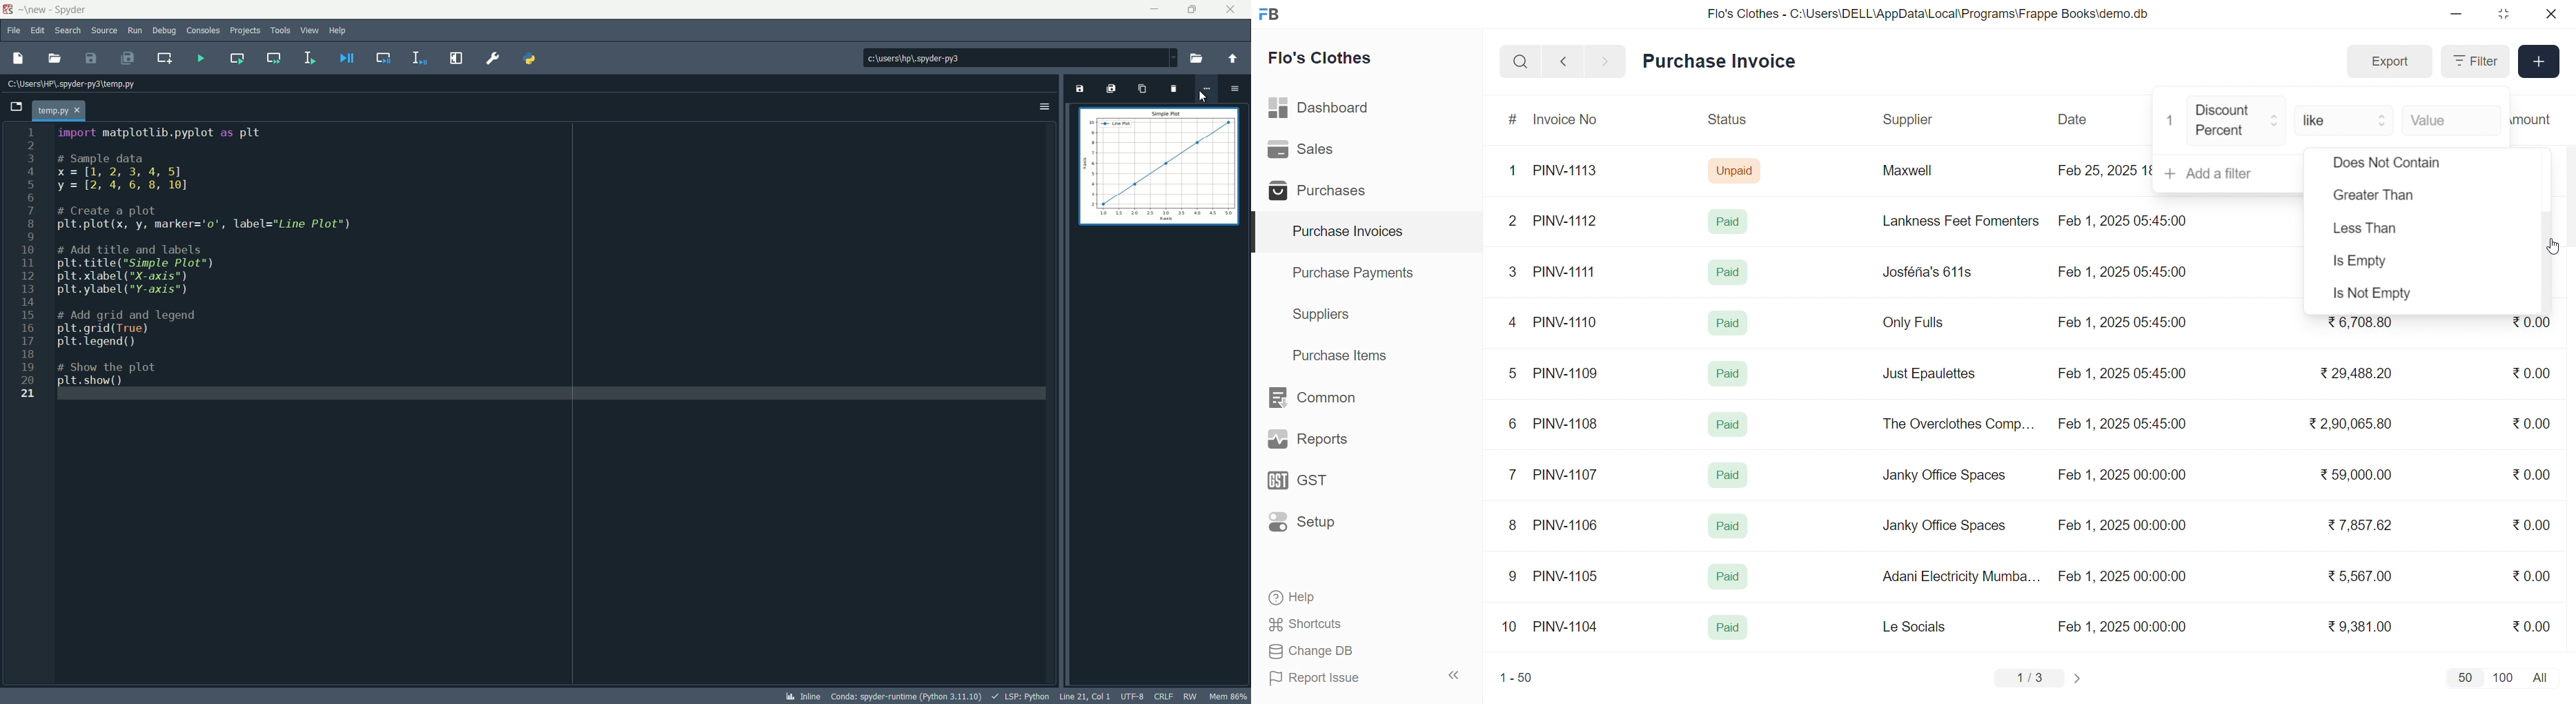 This screenshot has width=2576, height=728. Describe the element at coordinates (1234, 56) in the screenshot. I see `change to parent directory` at that location.